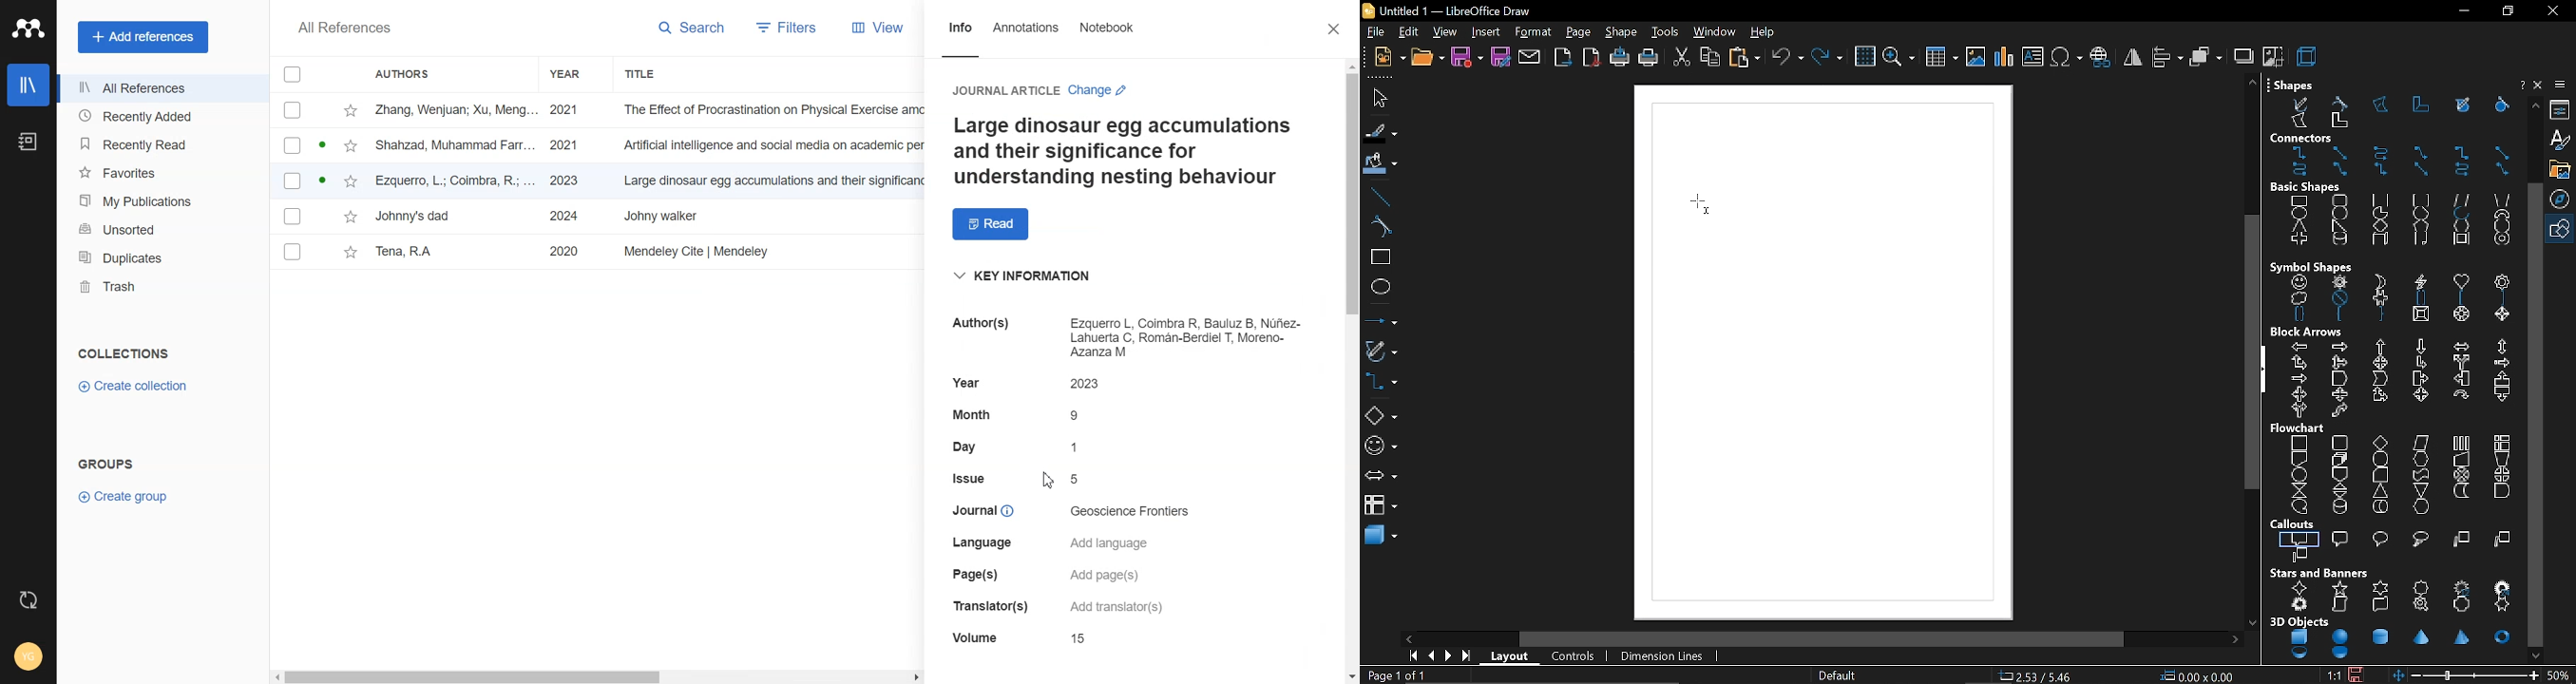 The width and height of the screenshot is (2576, 700). I want to click on go to first page, so click(1410, 657).